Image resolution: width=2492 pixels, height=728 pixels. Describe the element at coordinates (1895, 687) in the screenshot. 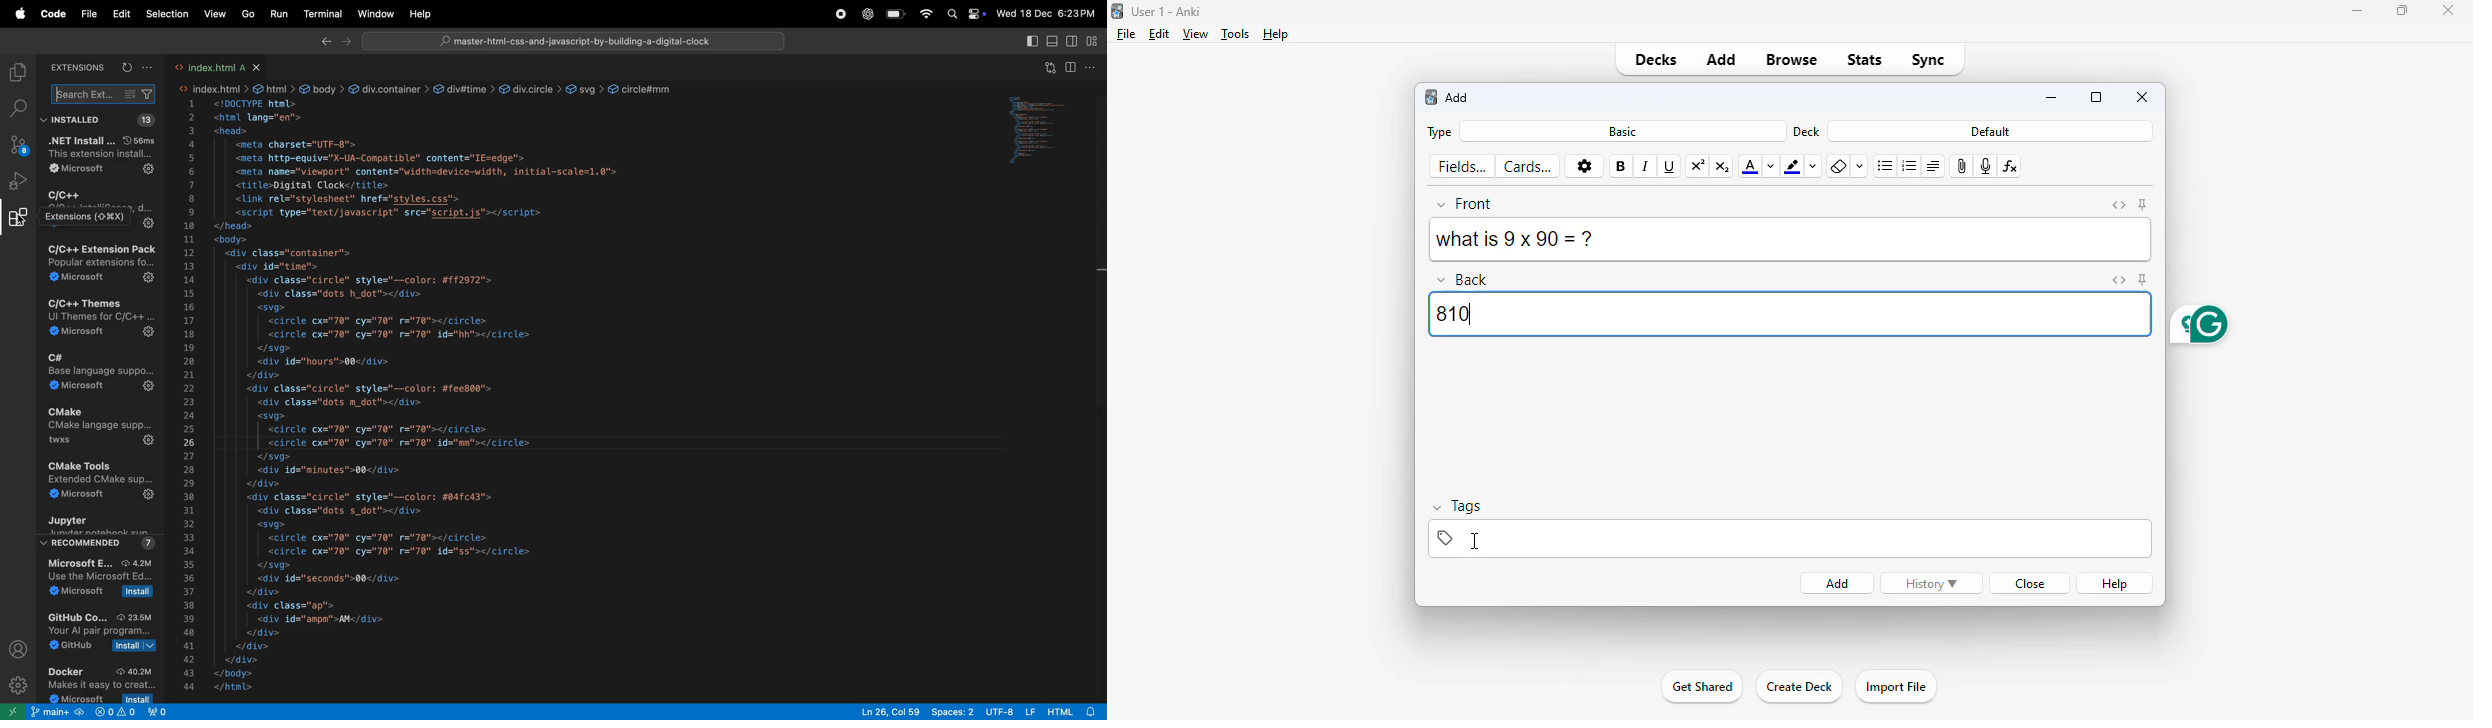

I see `import file` at that location.